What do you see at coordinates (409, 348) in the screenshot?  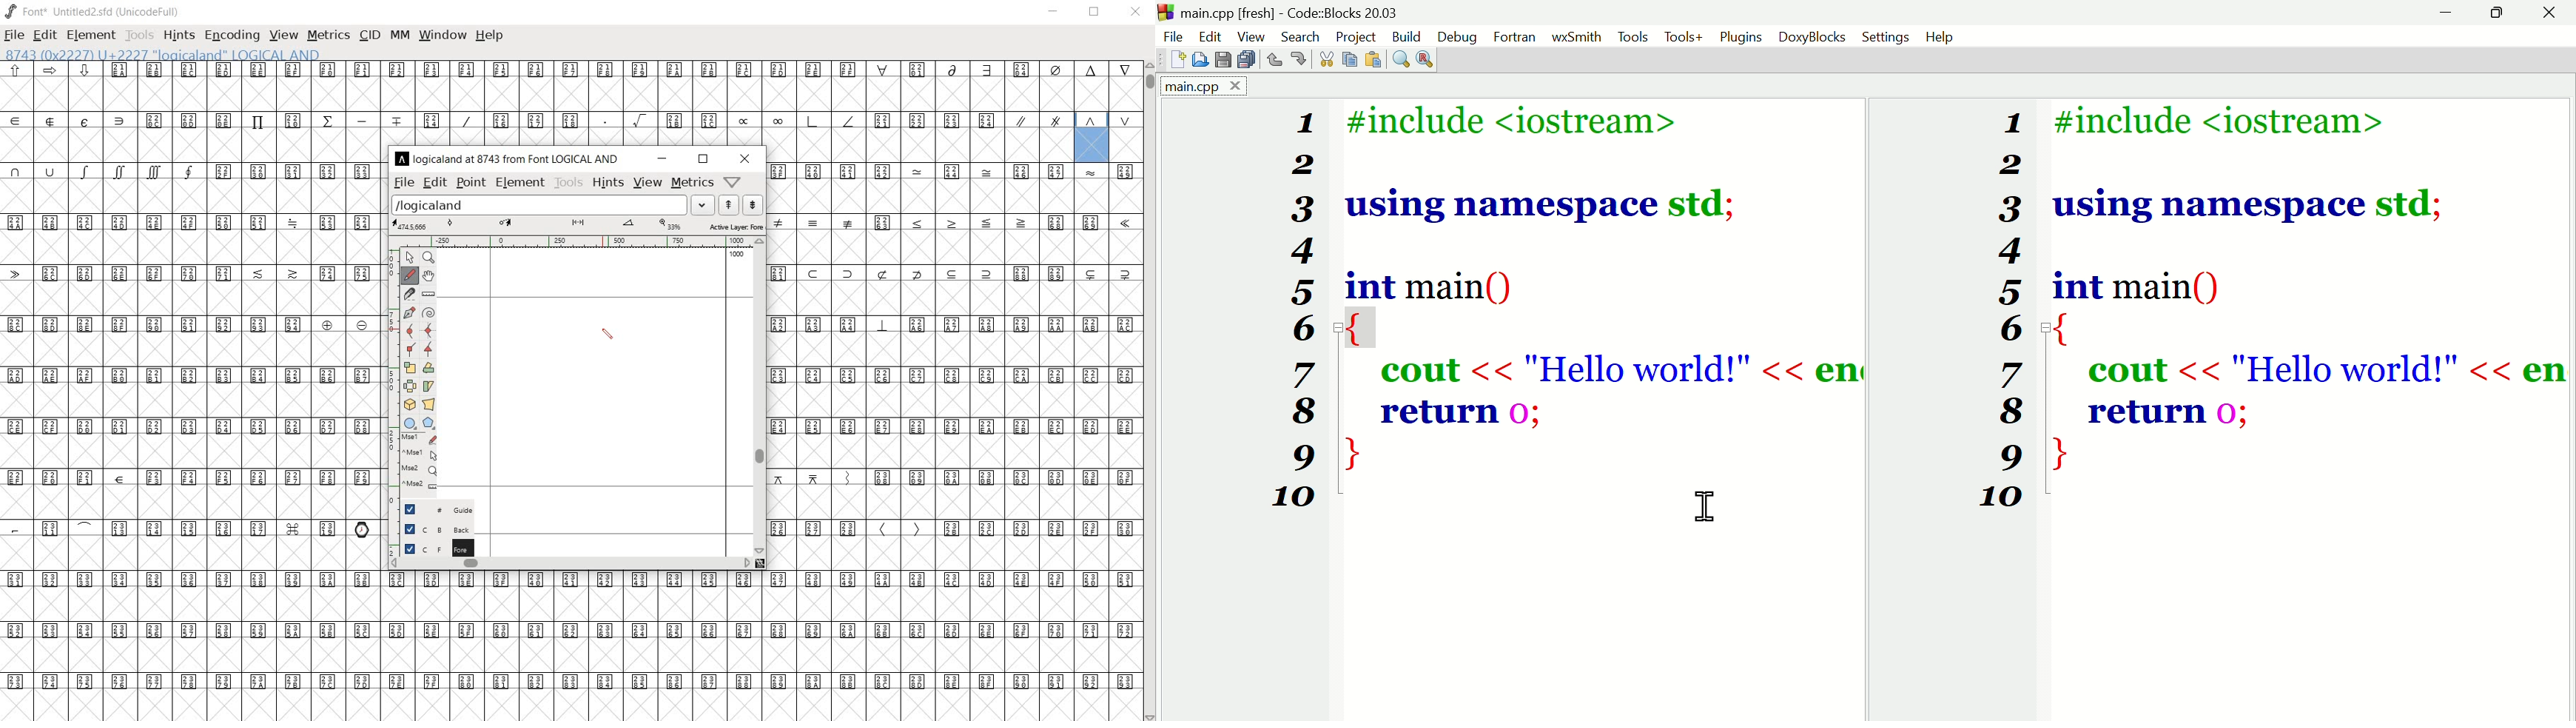 I see `Add a corner point` at bounding box center [409, 348].